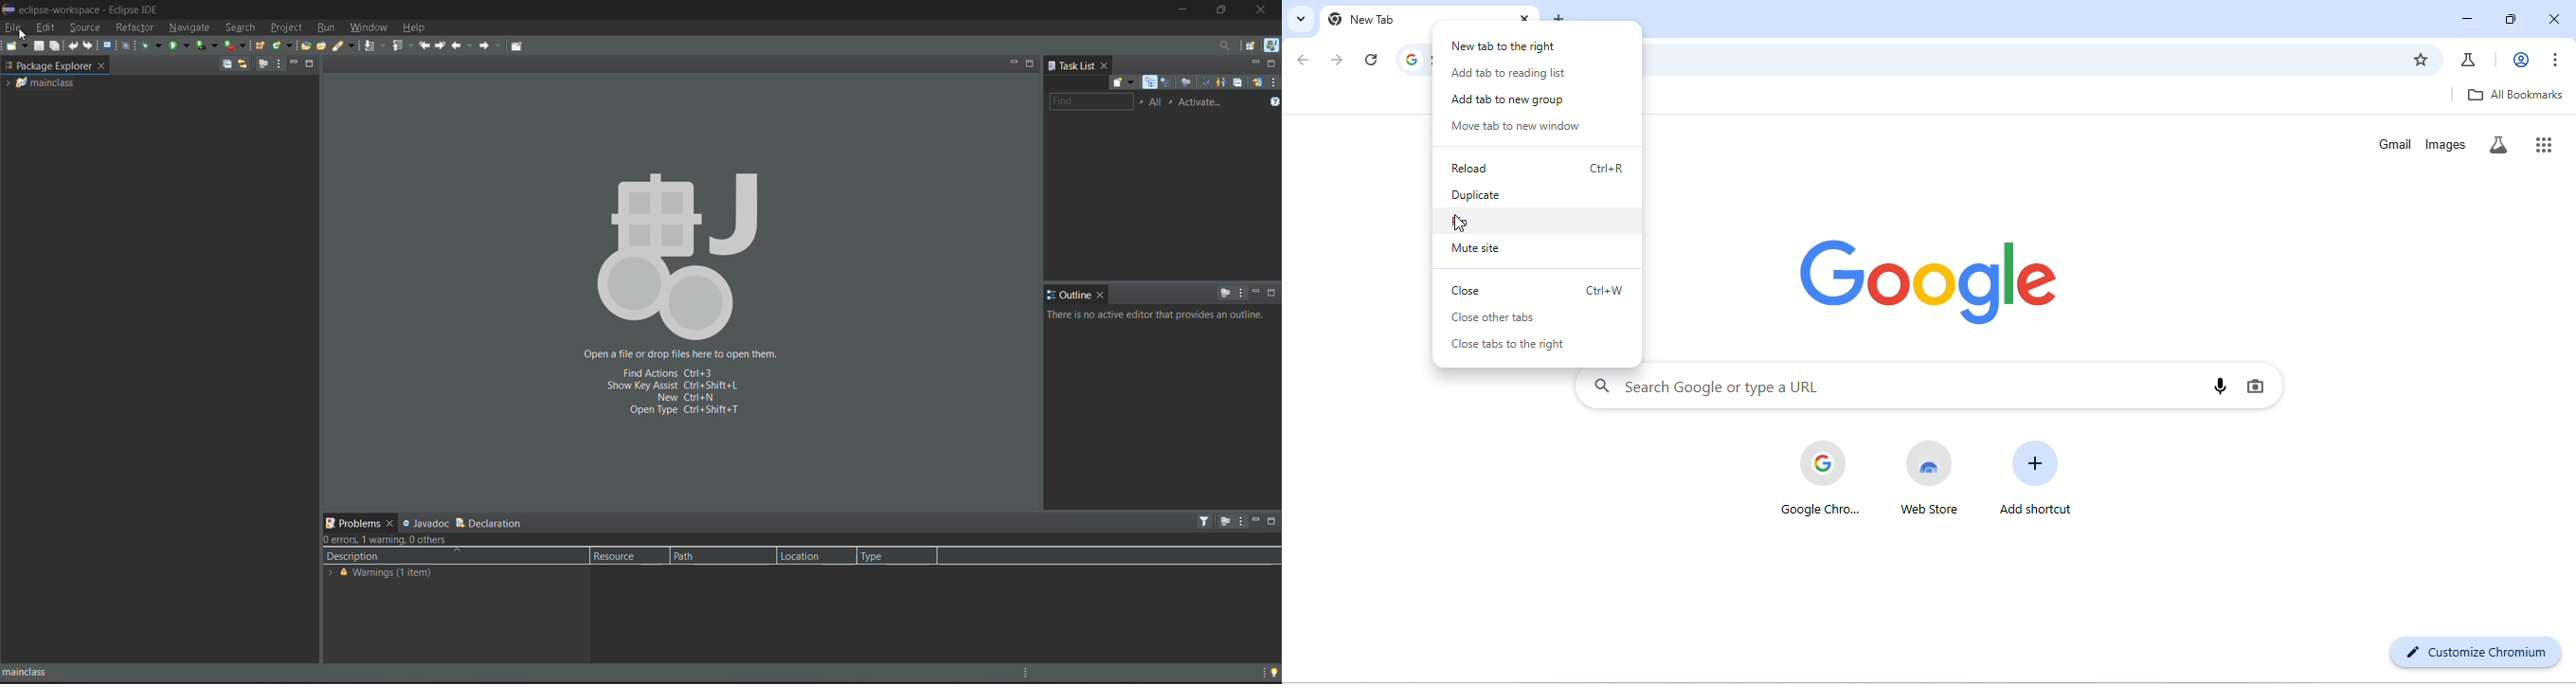  What do you see at coordinates (1365, 20) in the screenshot?
I see `new tab` at bounding box center [1365, 20].